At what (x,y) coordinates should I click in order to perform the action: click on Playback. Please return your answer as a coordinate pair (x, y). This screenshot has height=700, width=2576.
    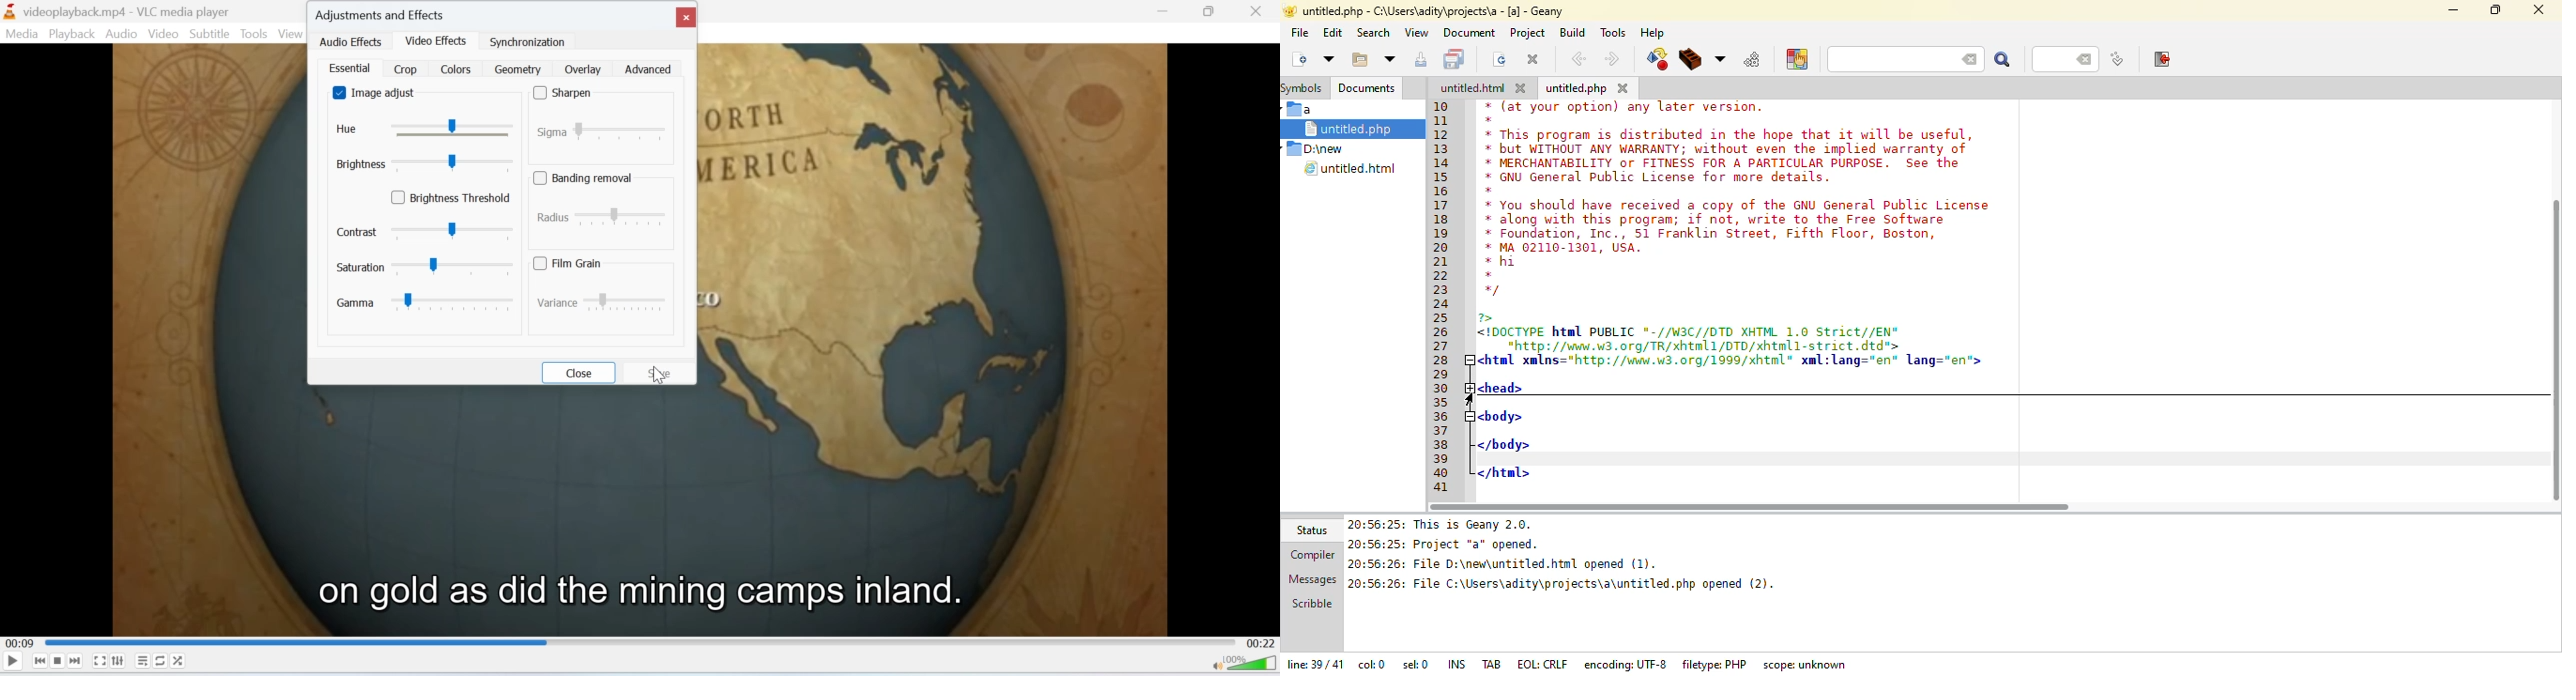
    Looking at the image, I should click on (72, 34).